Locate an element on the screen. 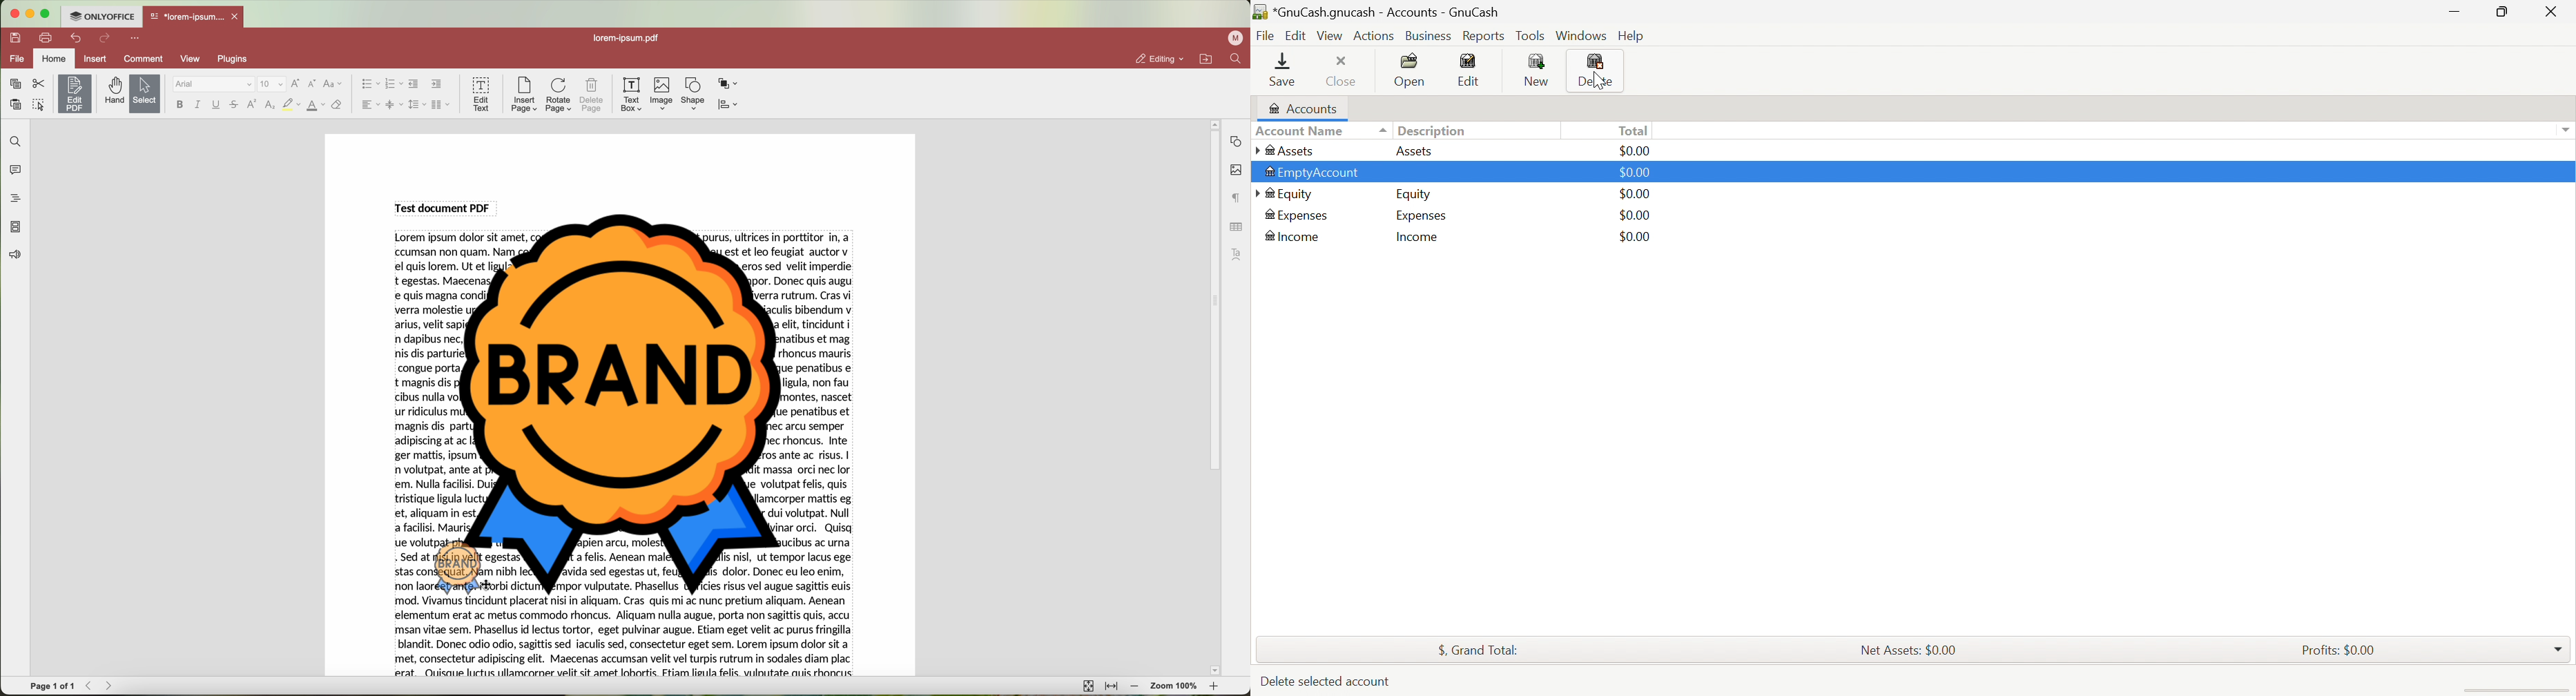  scroll bar is located at coordinates (1210, 398).